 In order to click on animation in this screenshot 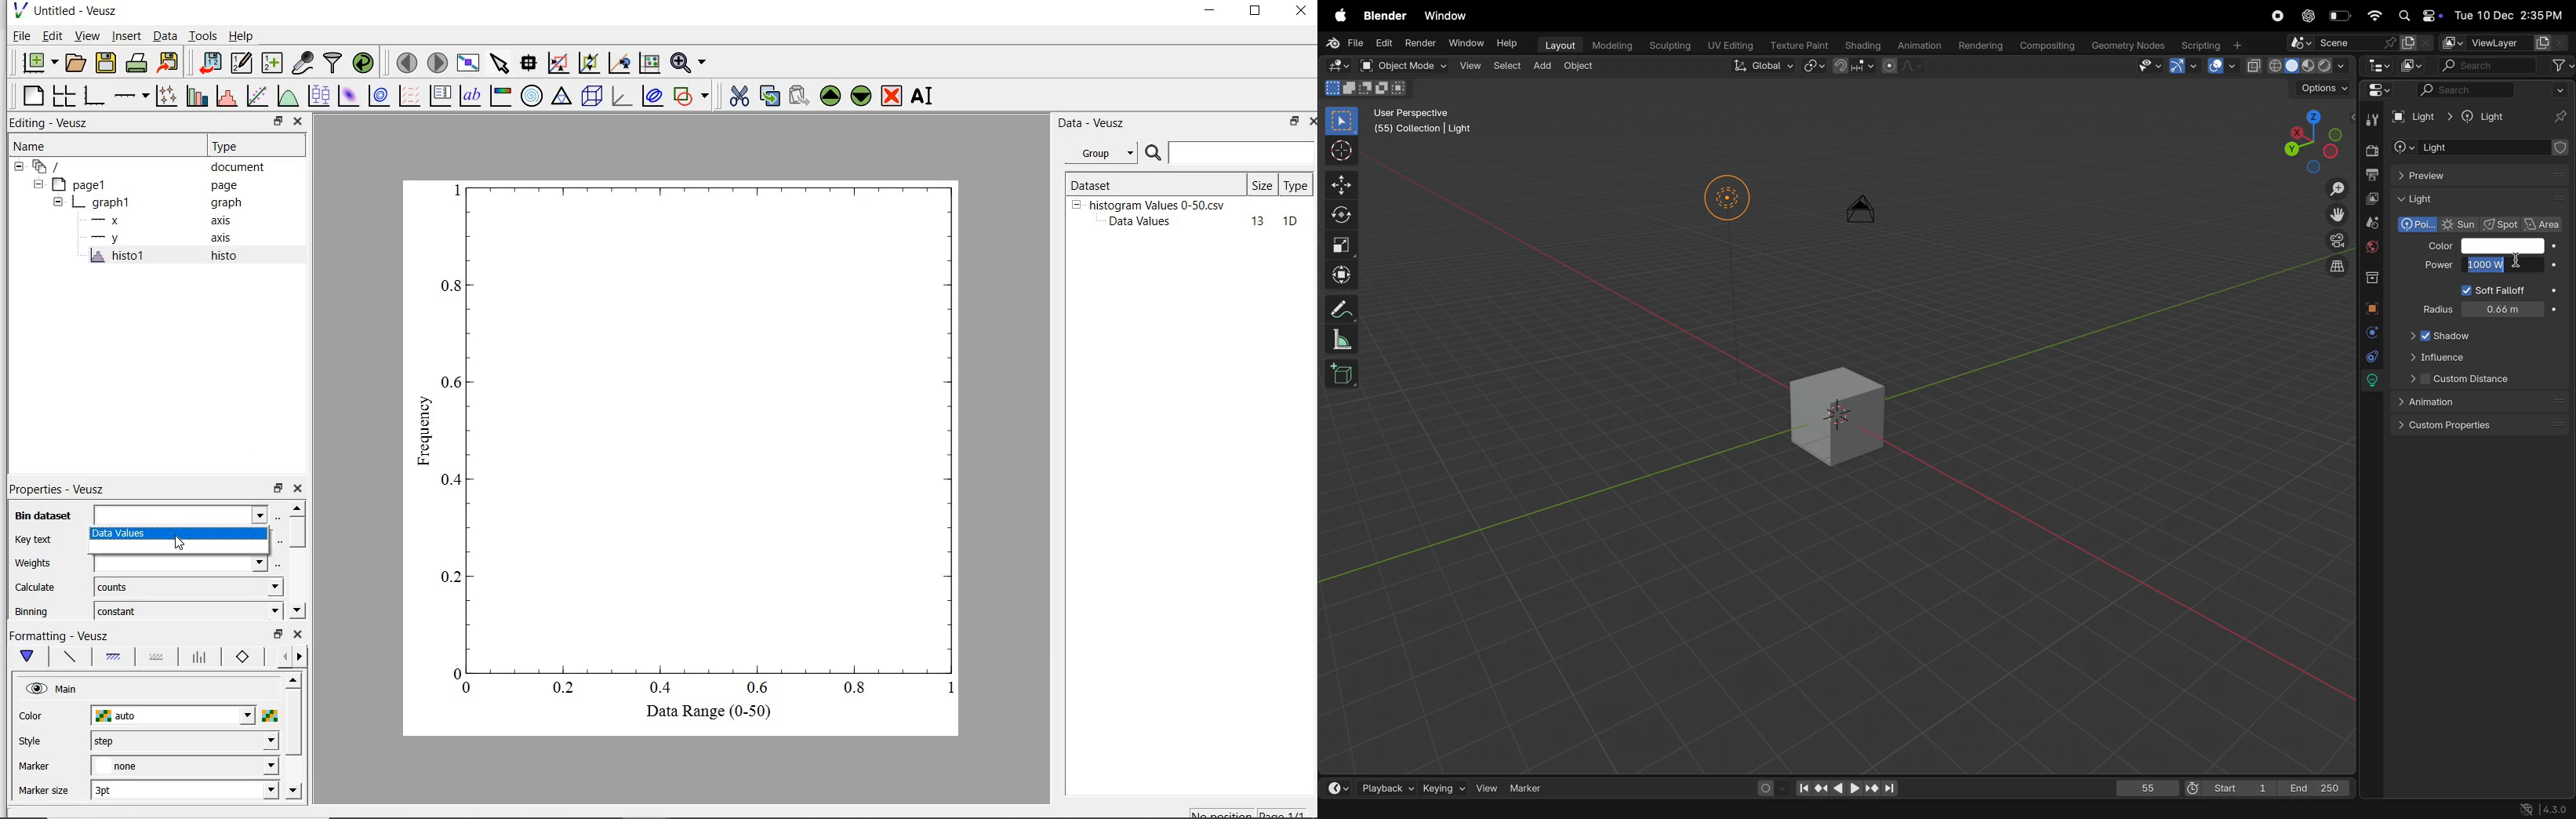, I will do `click(2479, 401)`.